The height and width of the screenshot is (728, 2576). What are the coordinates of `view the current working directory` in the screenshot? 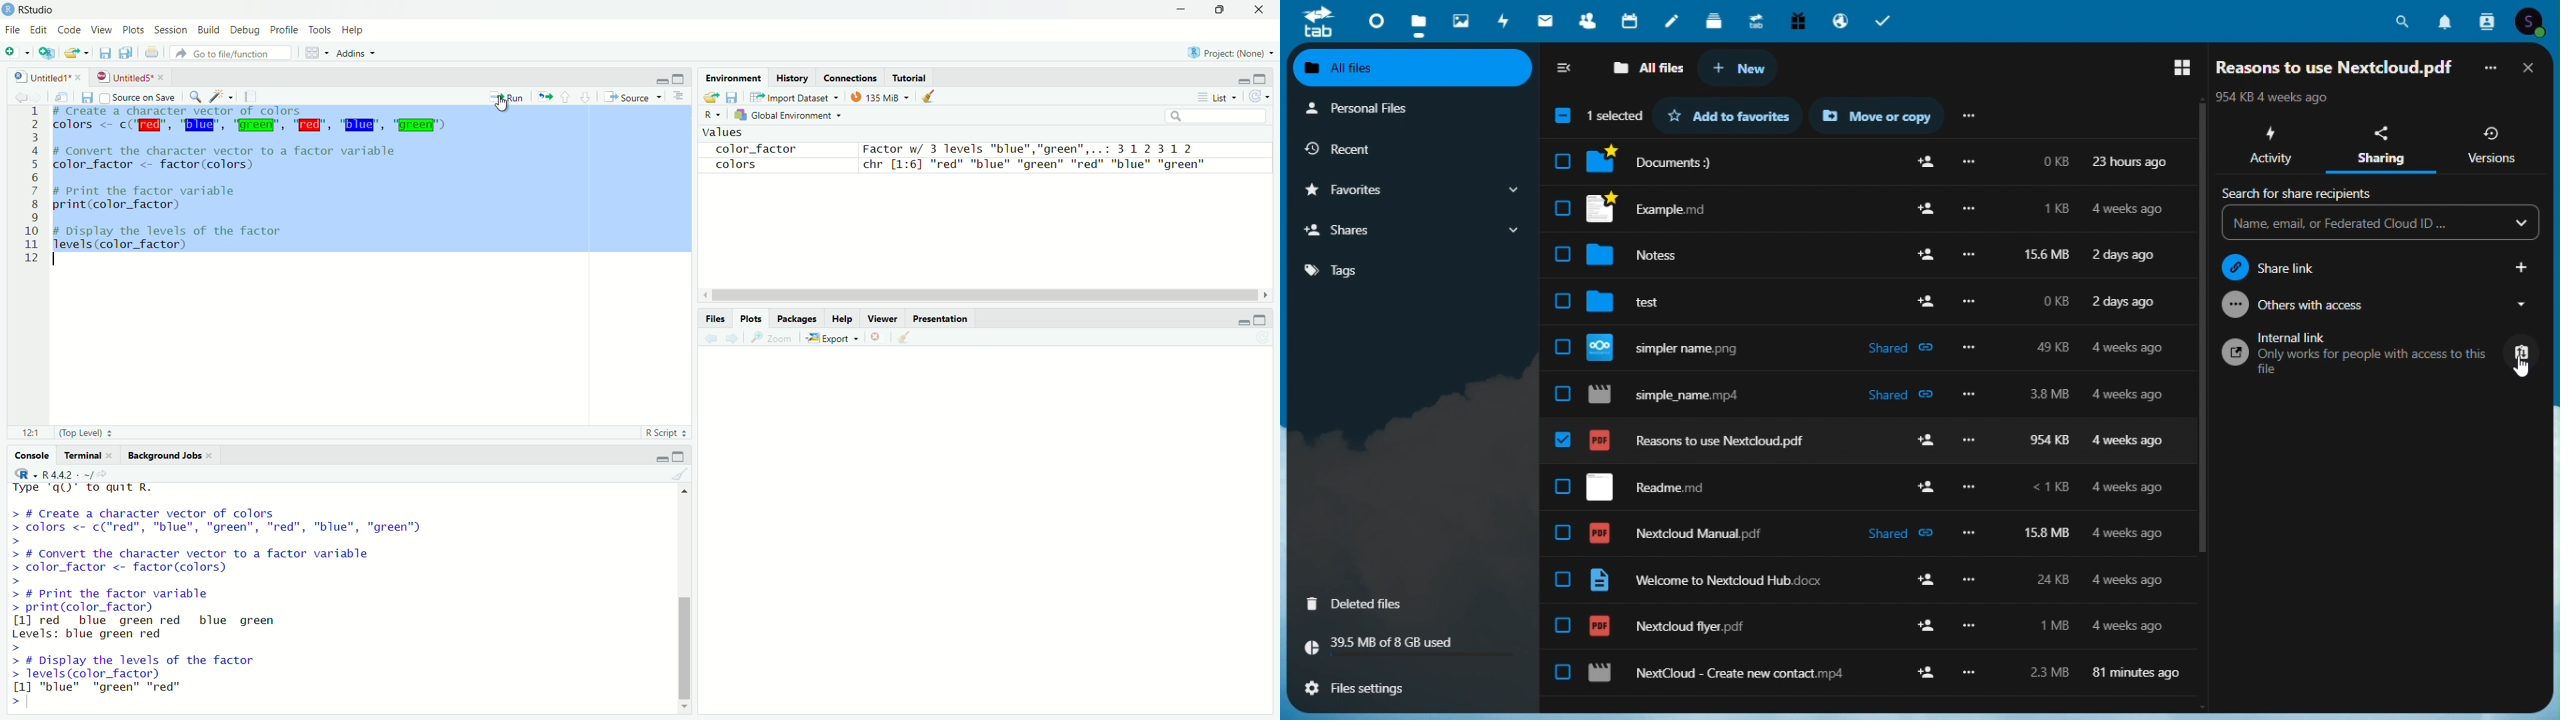 It's located at (108, 476).